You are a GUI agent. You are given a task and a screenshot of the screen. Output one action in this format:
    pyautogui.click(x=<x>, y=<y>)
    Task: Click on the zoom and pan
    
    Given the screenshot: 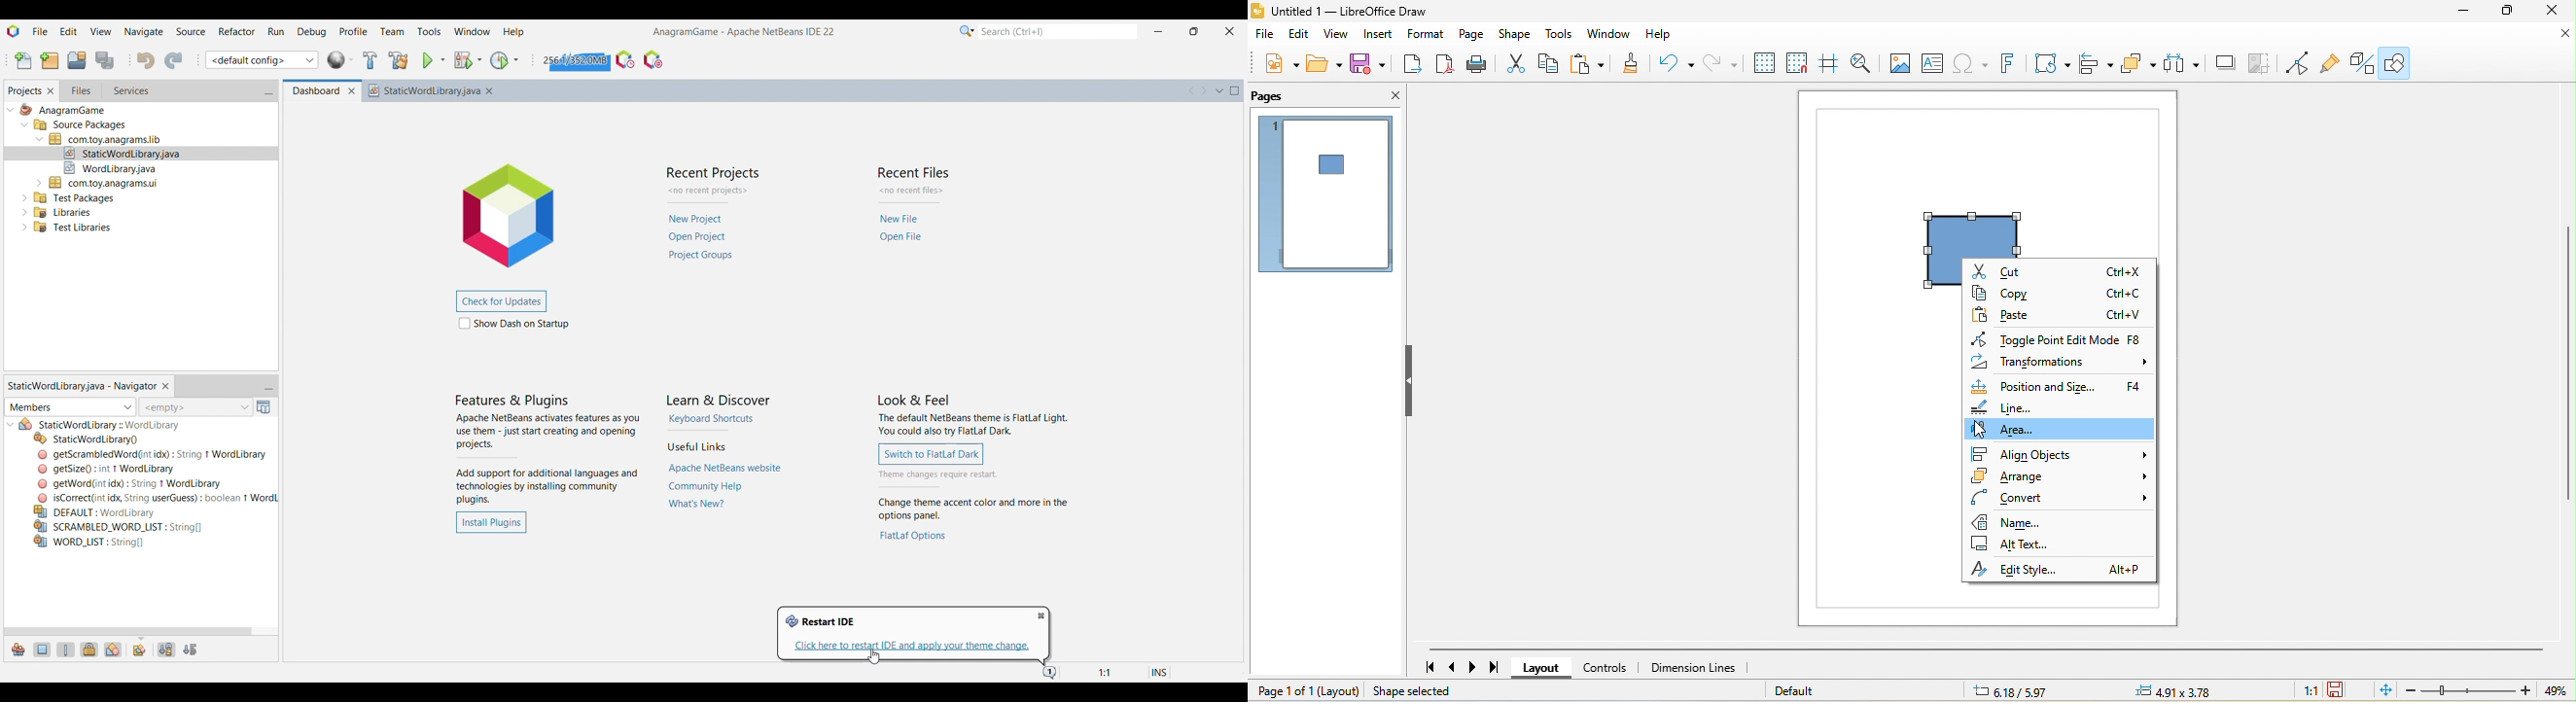 What is the action you would take?
    pyautogui.click(x=1862, y=62)
    